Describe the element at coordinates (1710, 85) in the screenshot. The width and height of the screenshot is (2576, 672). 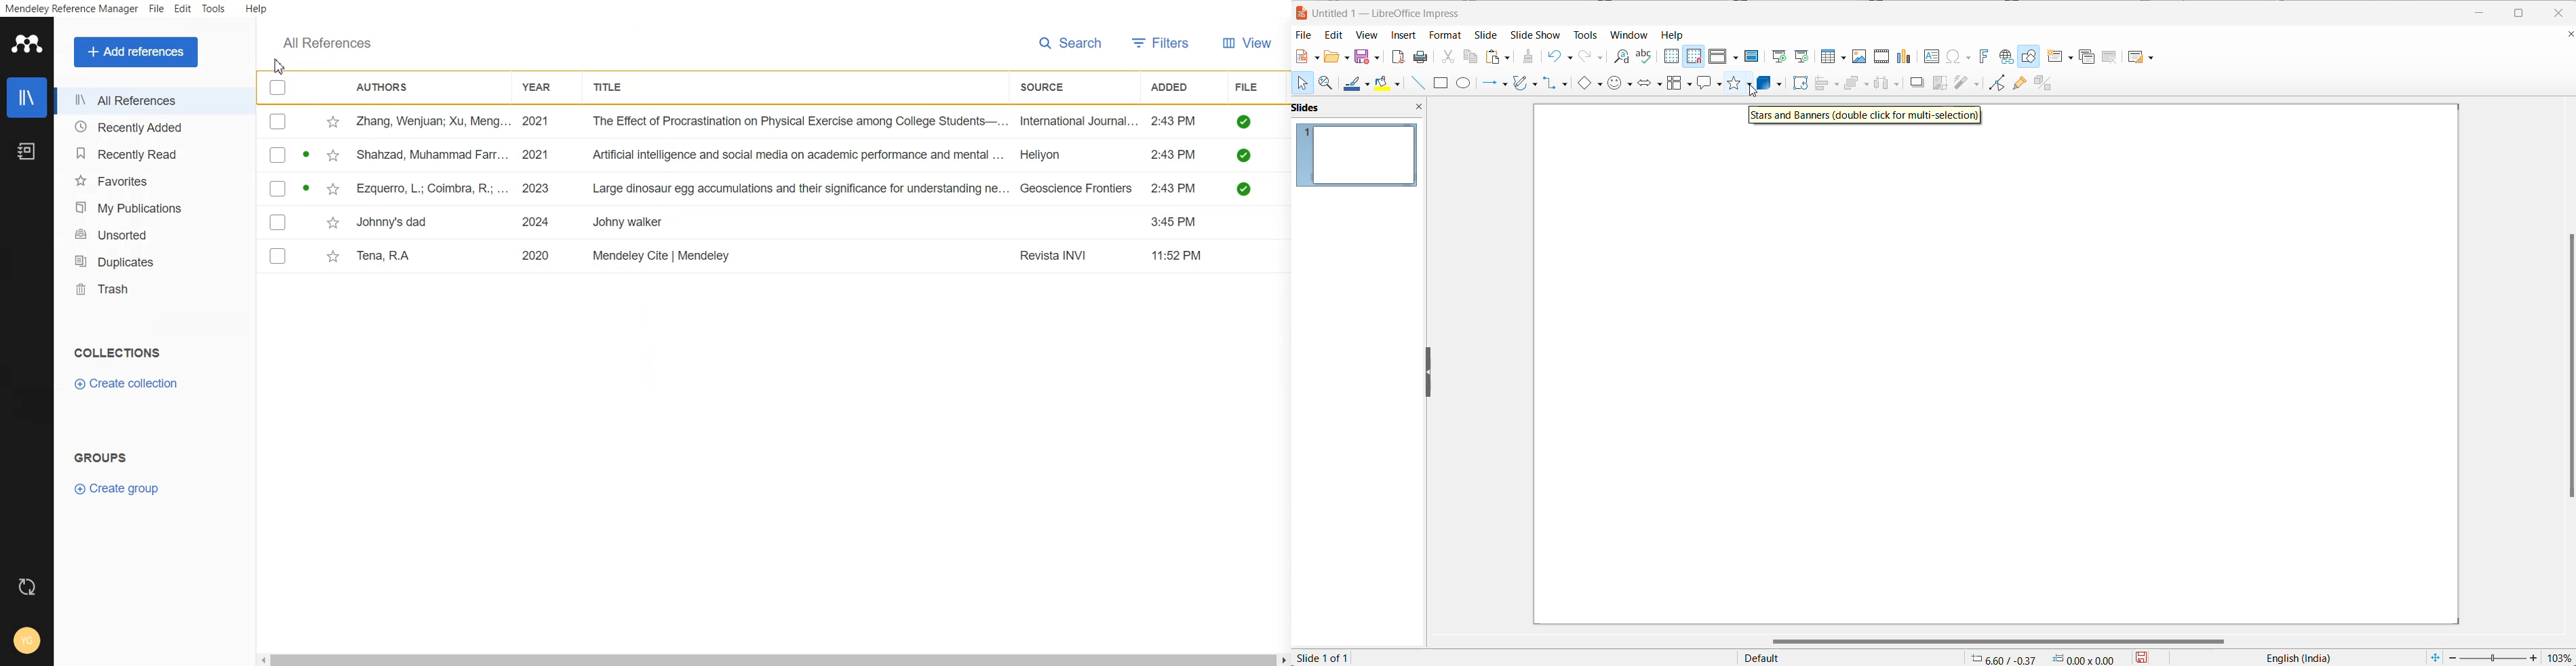
I see `callout shapes` at that location.